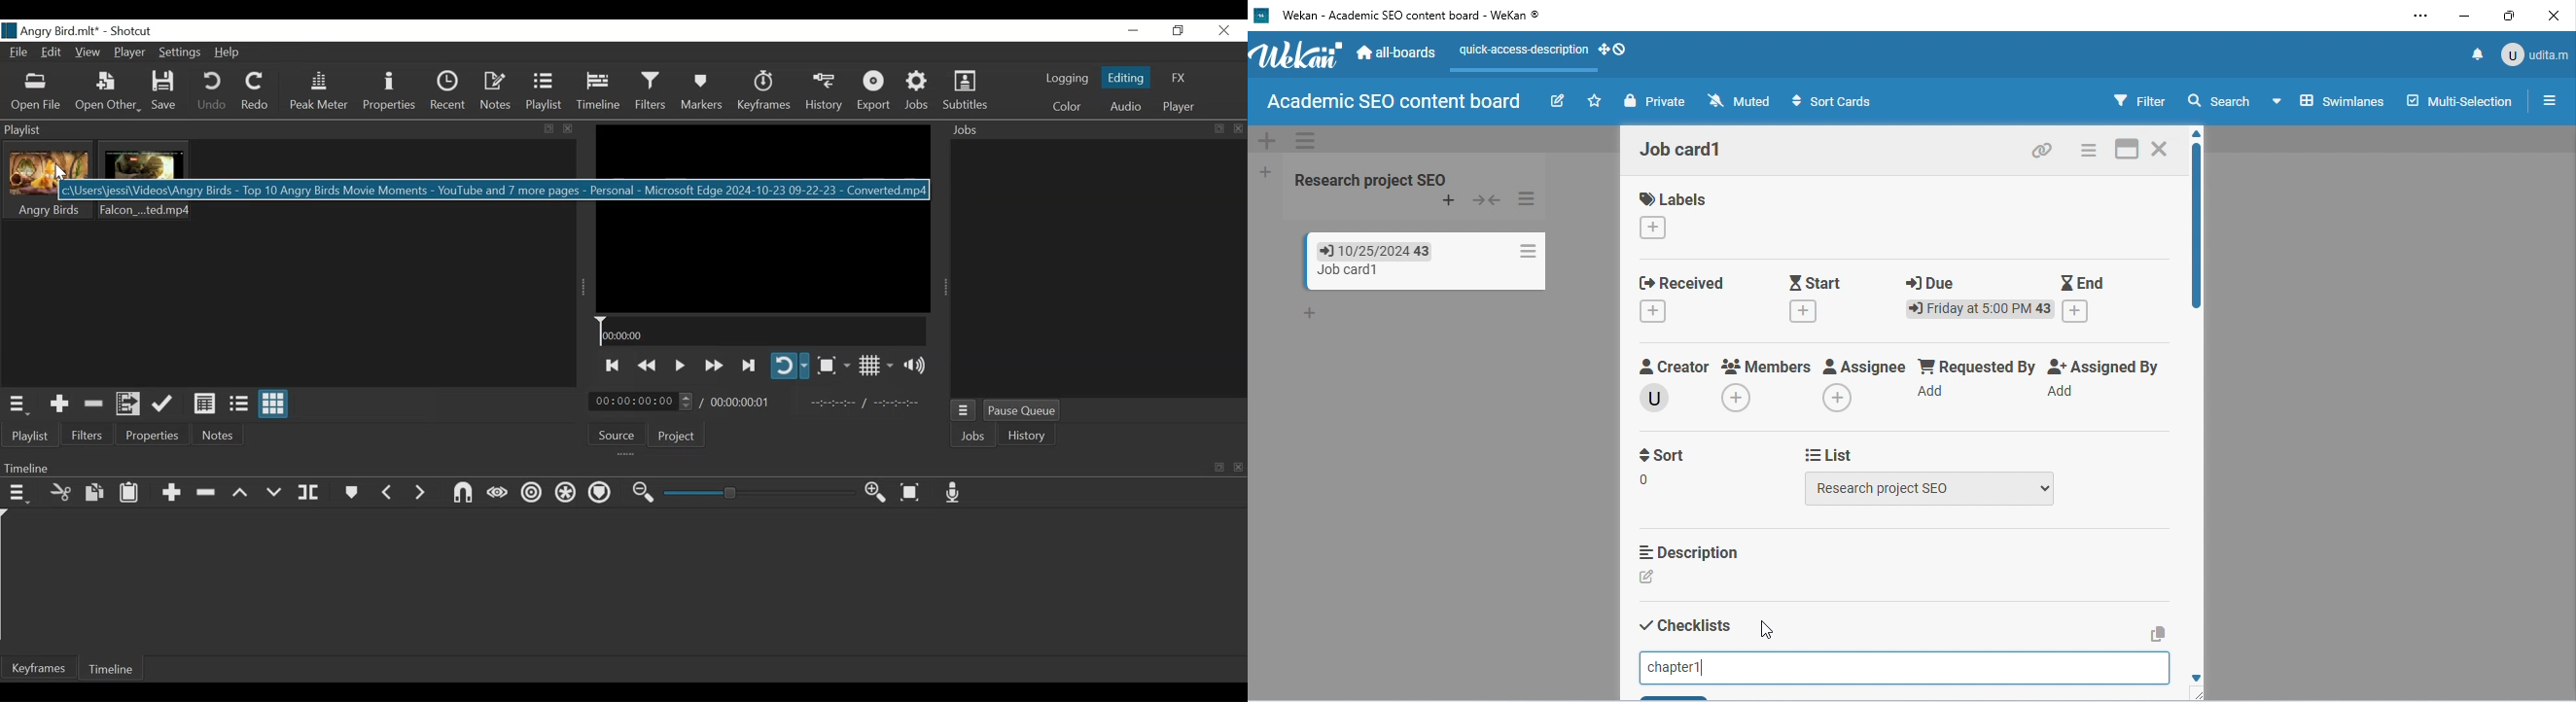  What do you see at coordinates (220, 437) in the screenshot?
I see `Notes` at bounding box center [220, 437].